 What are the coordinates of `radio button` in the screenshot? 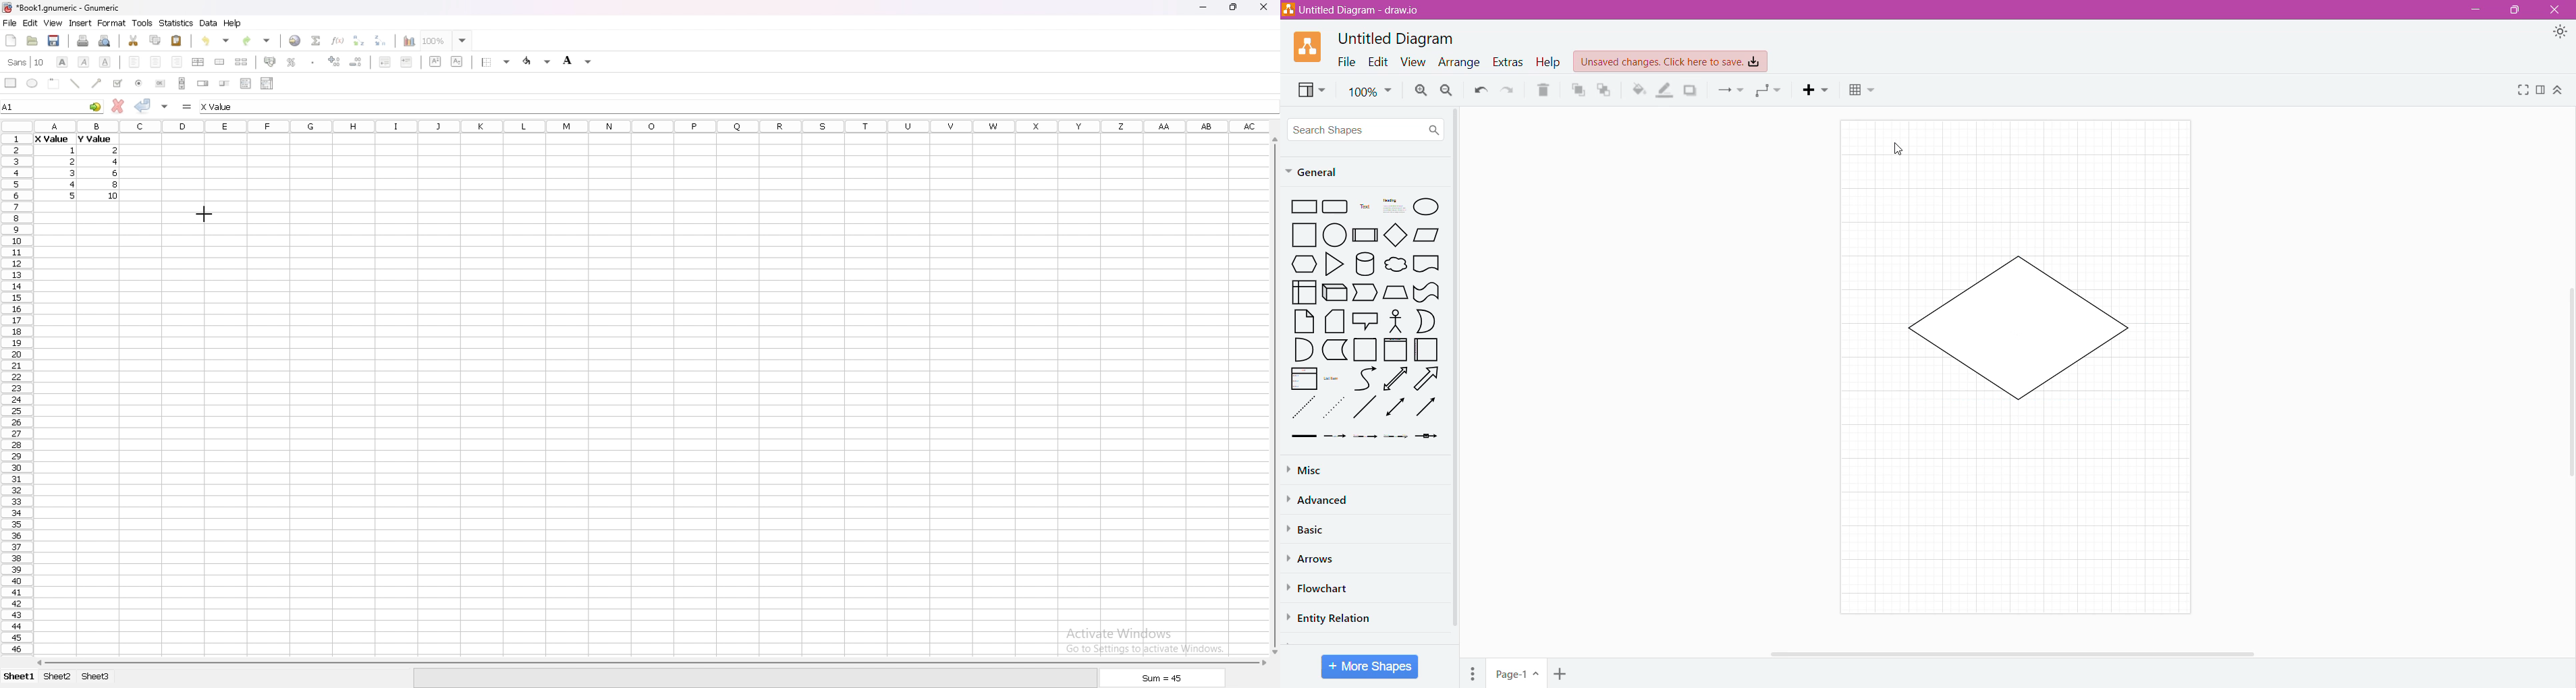 It's located at (139, 83).